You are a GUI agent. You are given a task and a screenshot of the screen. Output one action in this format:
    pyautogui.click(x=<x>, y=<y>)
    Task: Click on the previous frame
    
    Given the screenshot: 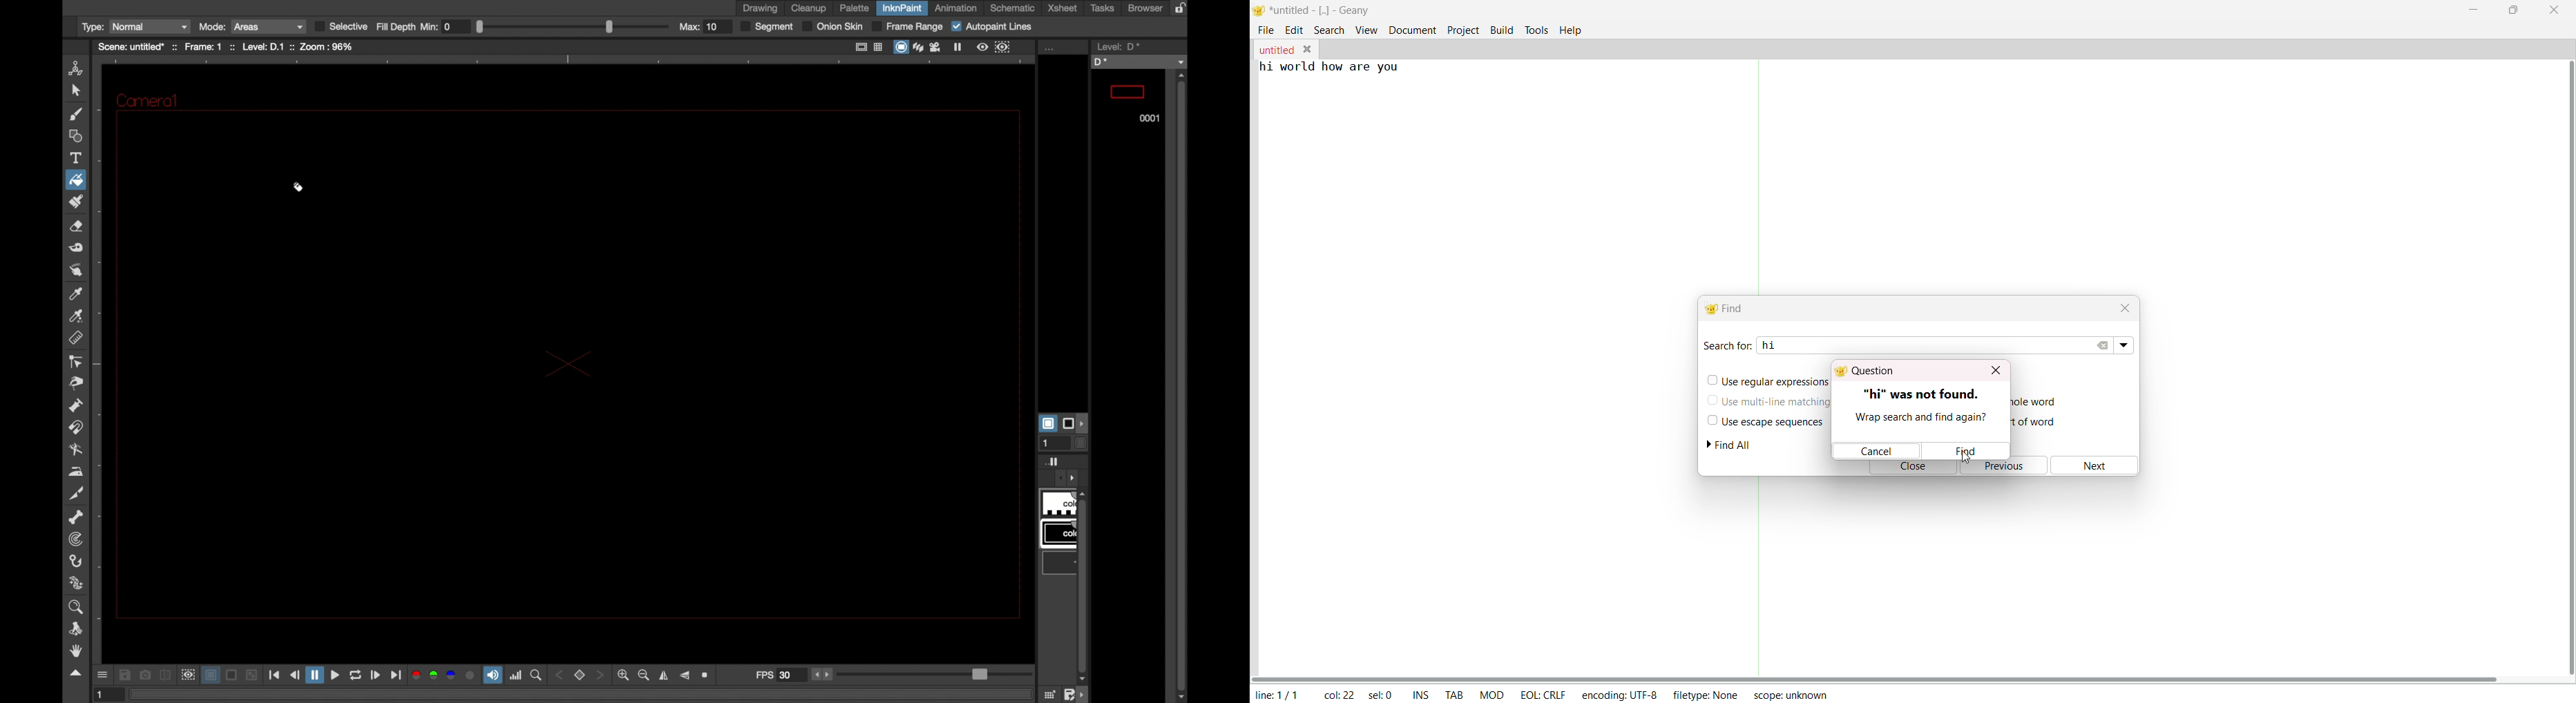 What is the action you would take?
    pyautogui.click(x=296, y=674)
    